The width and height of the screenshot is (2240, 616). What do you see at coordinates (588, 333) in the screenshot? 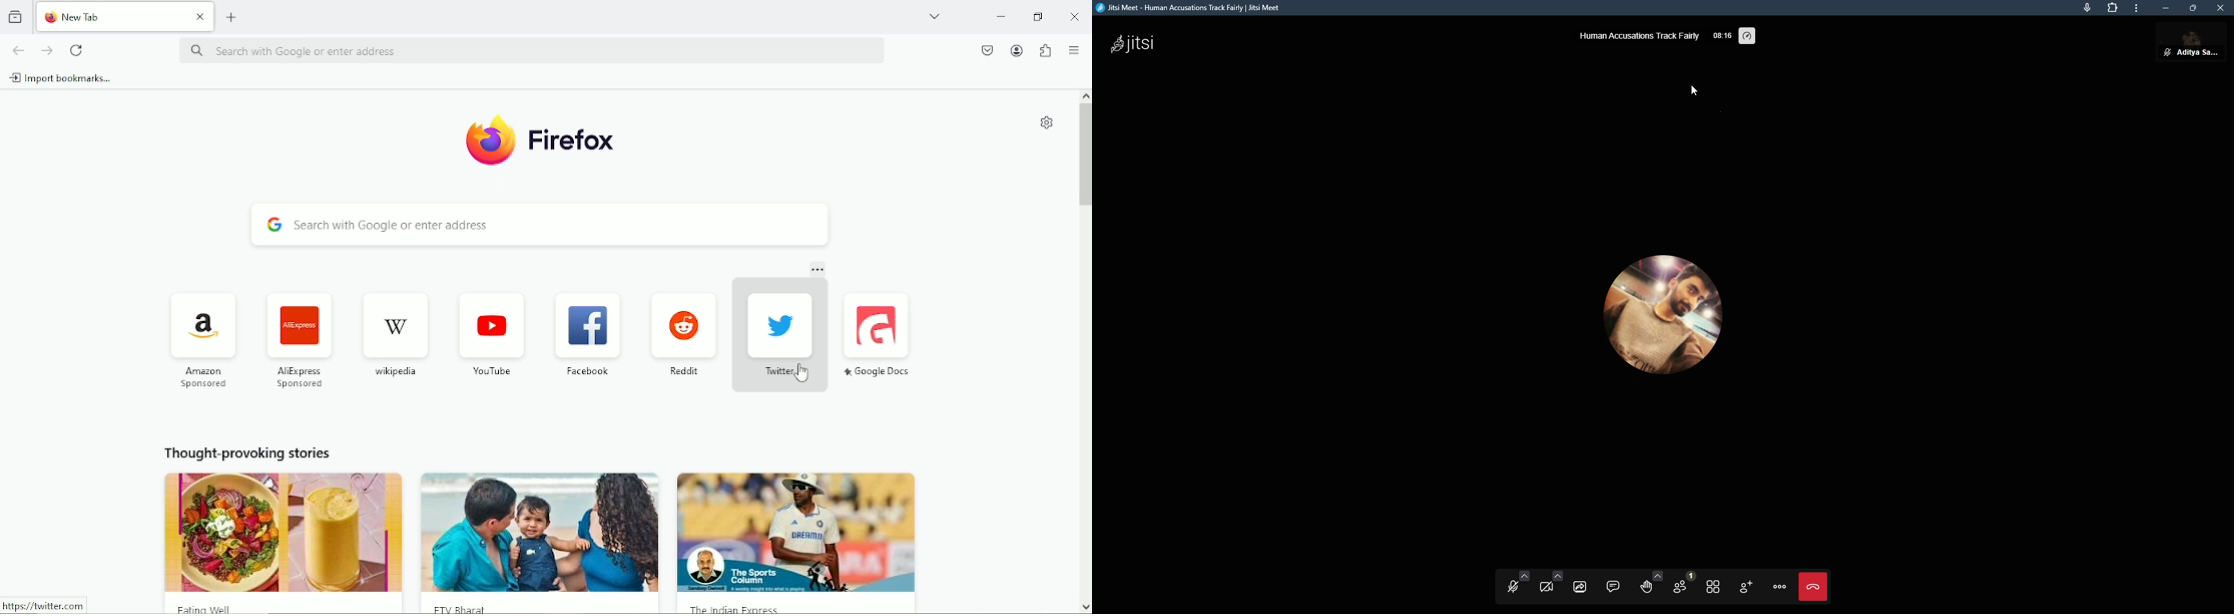
I see `facebook` at bounding box center [588, 333].